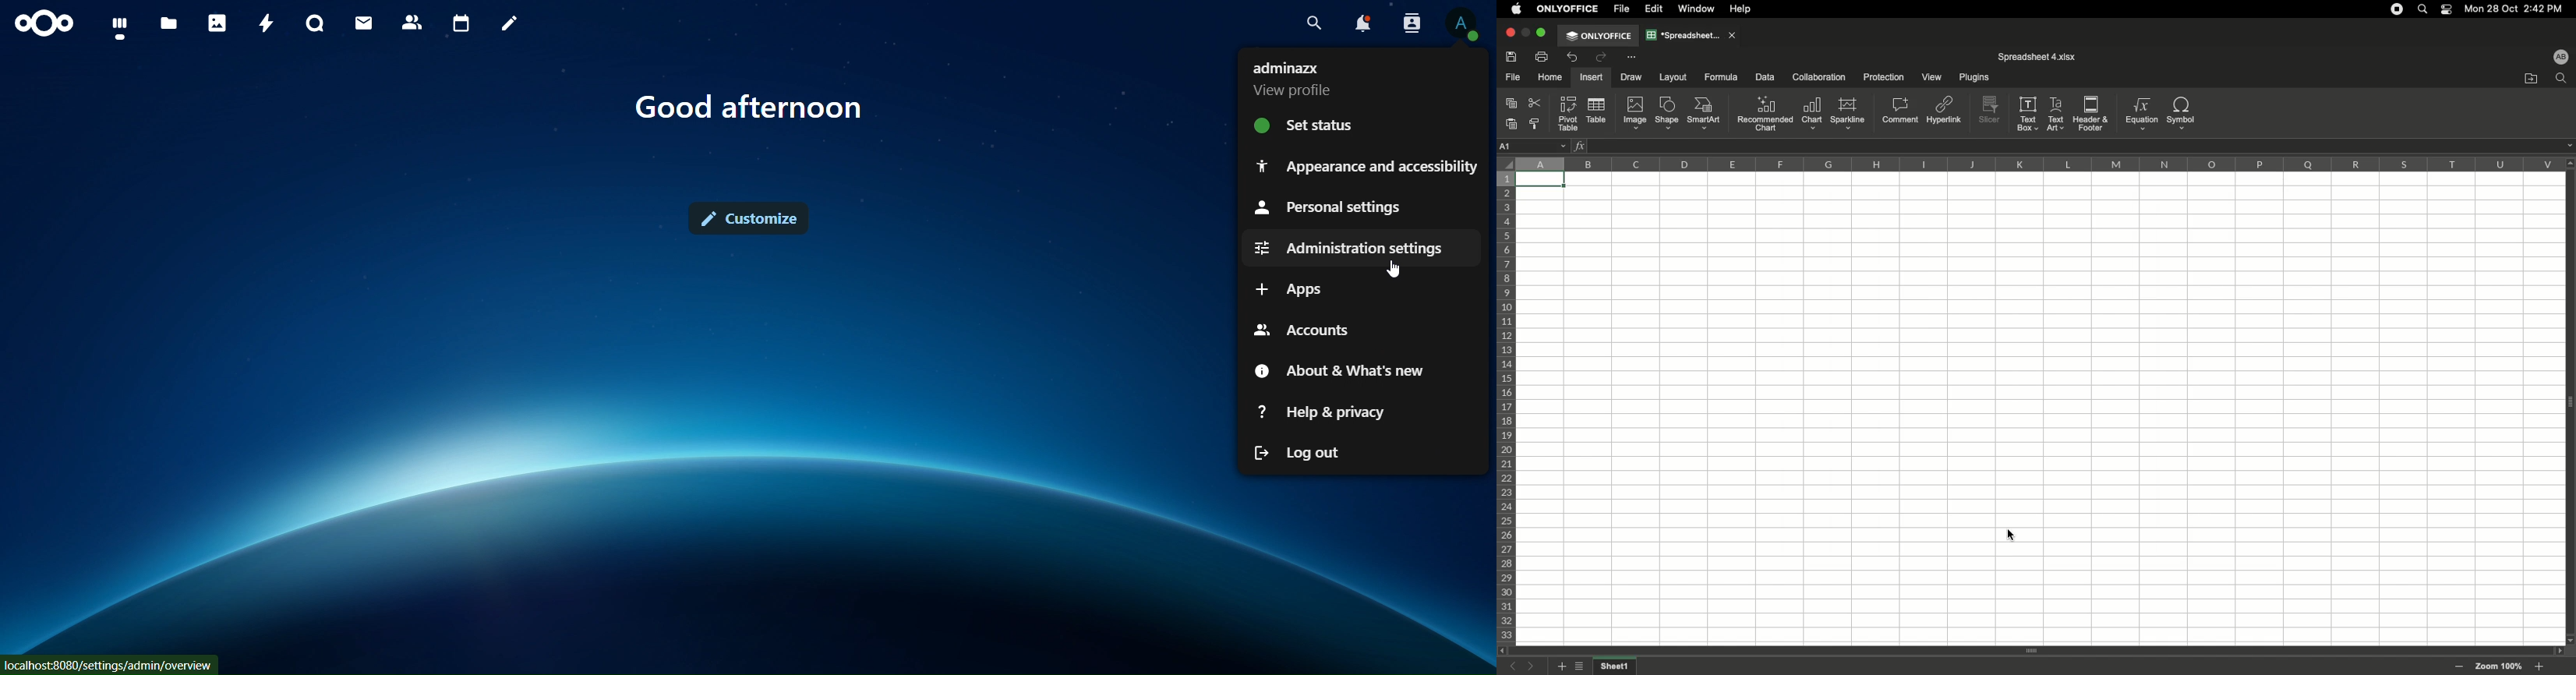  I want to click on Paste, so click(1513, 124).